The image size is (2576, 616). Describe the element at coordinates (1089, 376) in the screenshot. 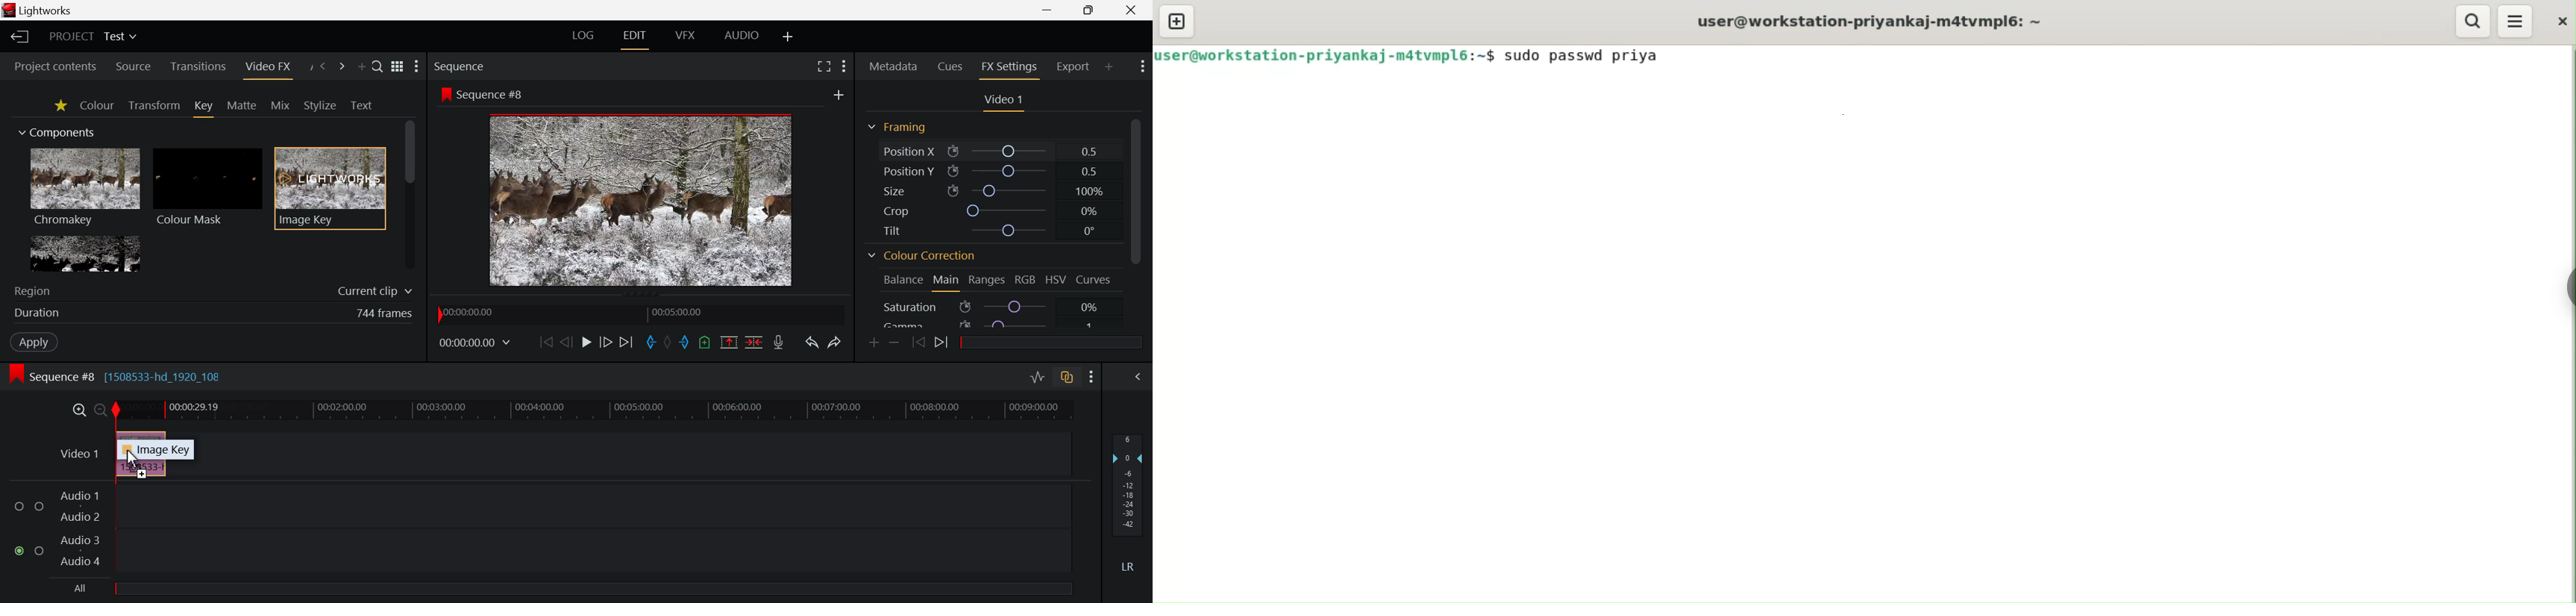

I see `Show Settings` at that location.